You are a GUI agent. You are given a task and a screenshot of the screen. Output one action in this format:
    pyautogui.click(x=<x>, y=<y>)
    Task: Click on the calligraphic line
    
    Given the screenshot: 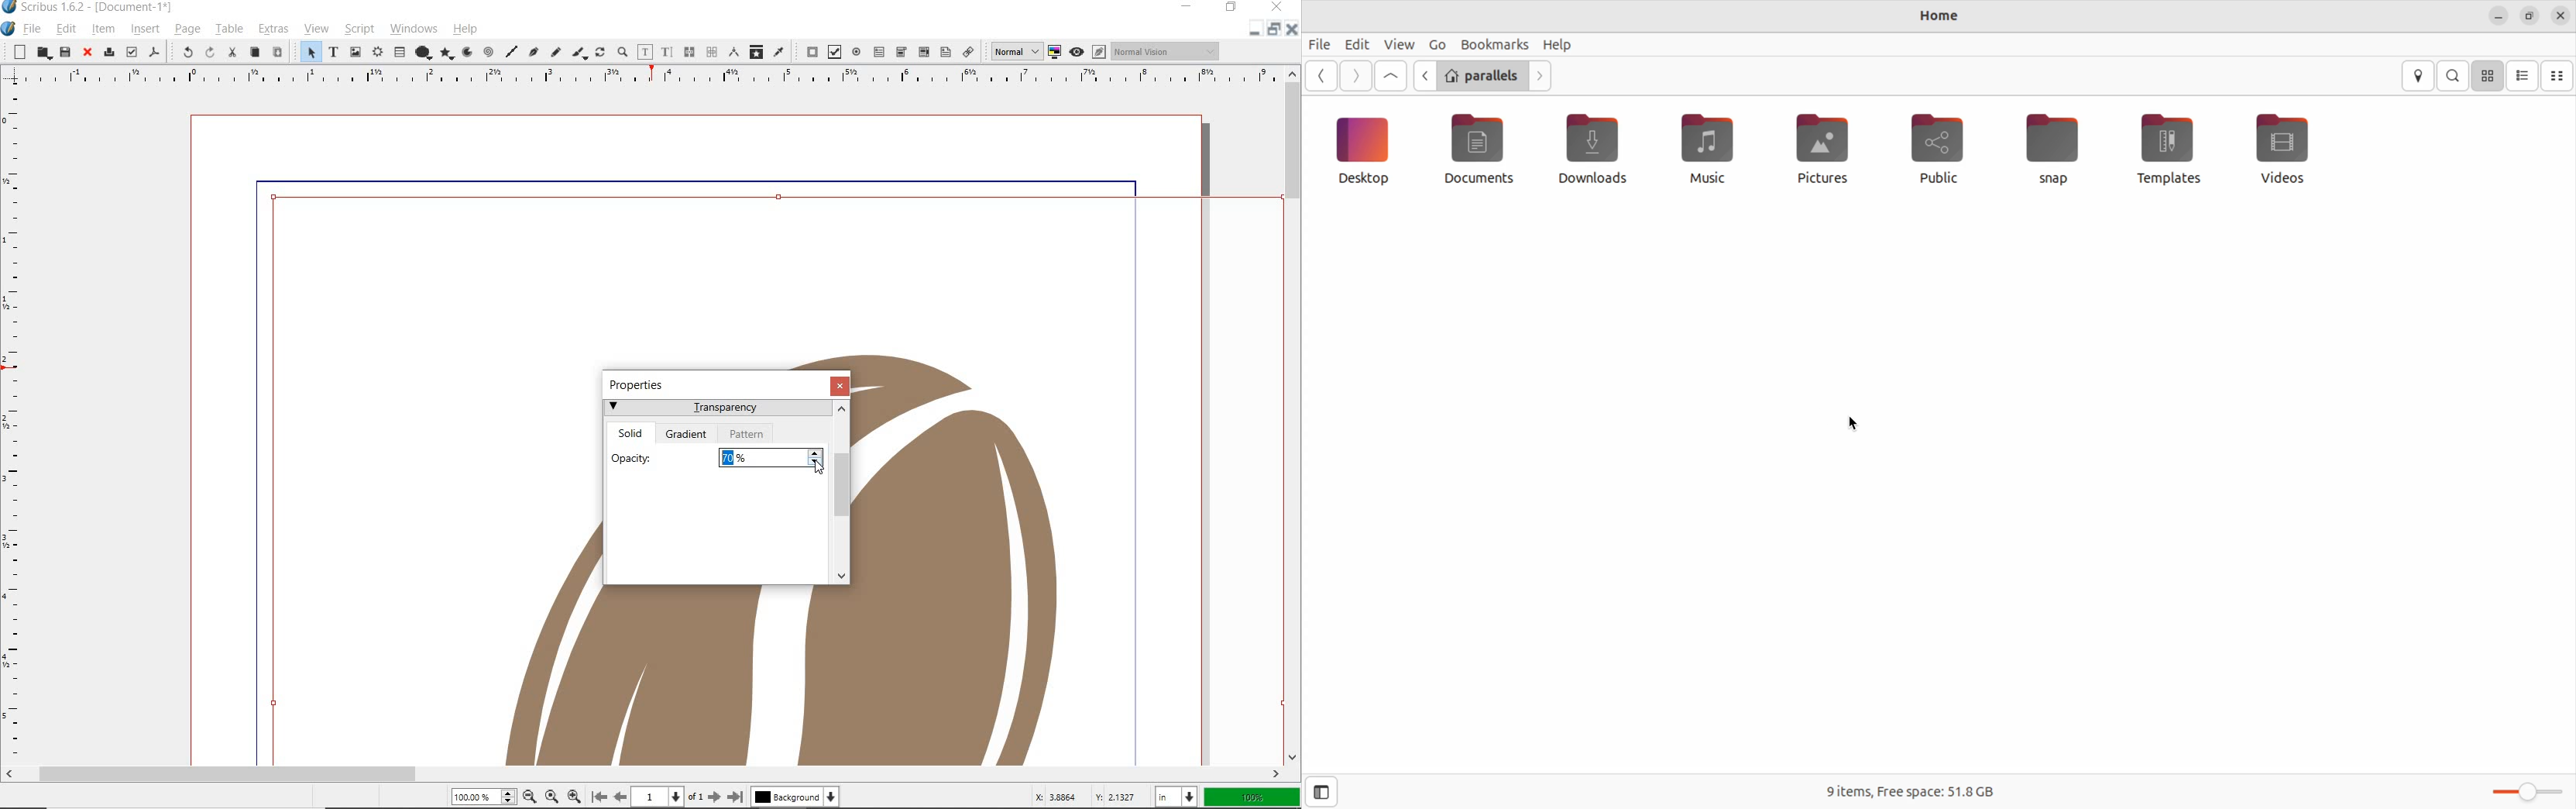 What is the action you would take?
    pyautogui.click(x=581, y=53)
    